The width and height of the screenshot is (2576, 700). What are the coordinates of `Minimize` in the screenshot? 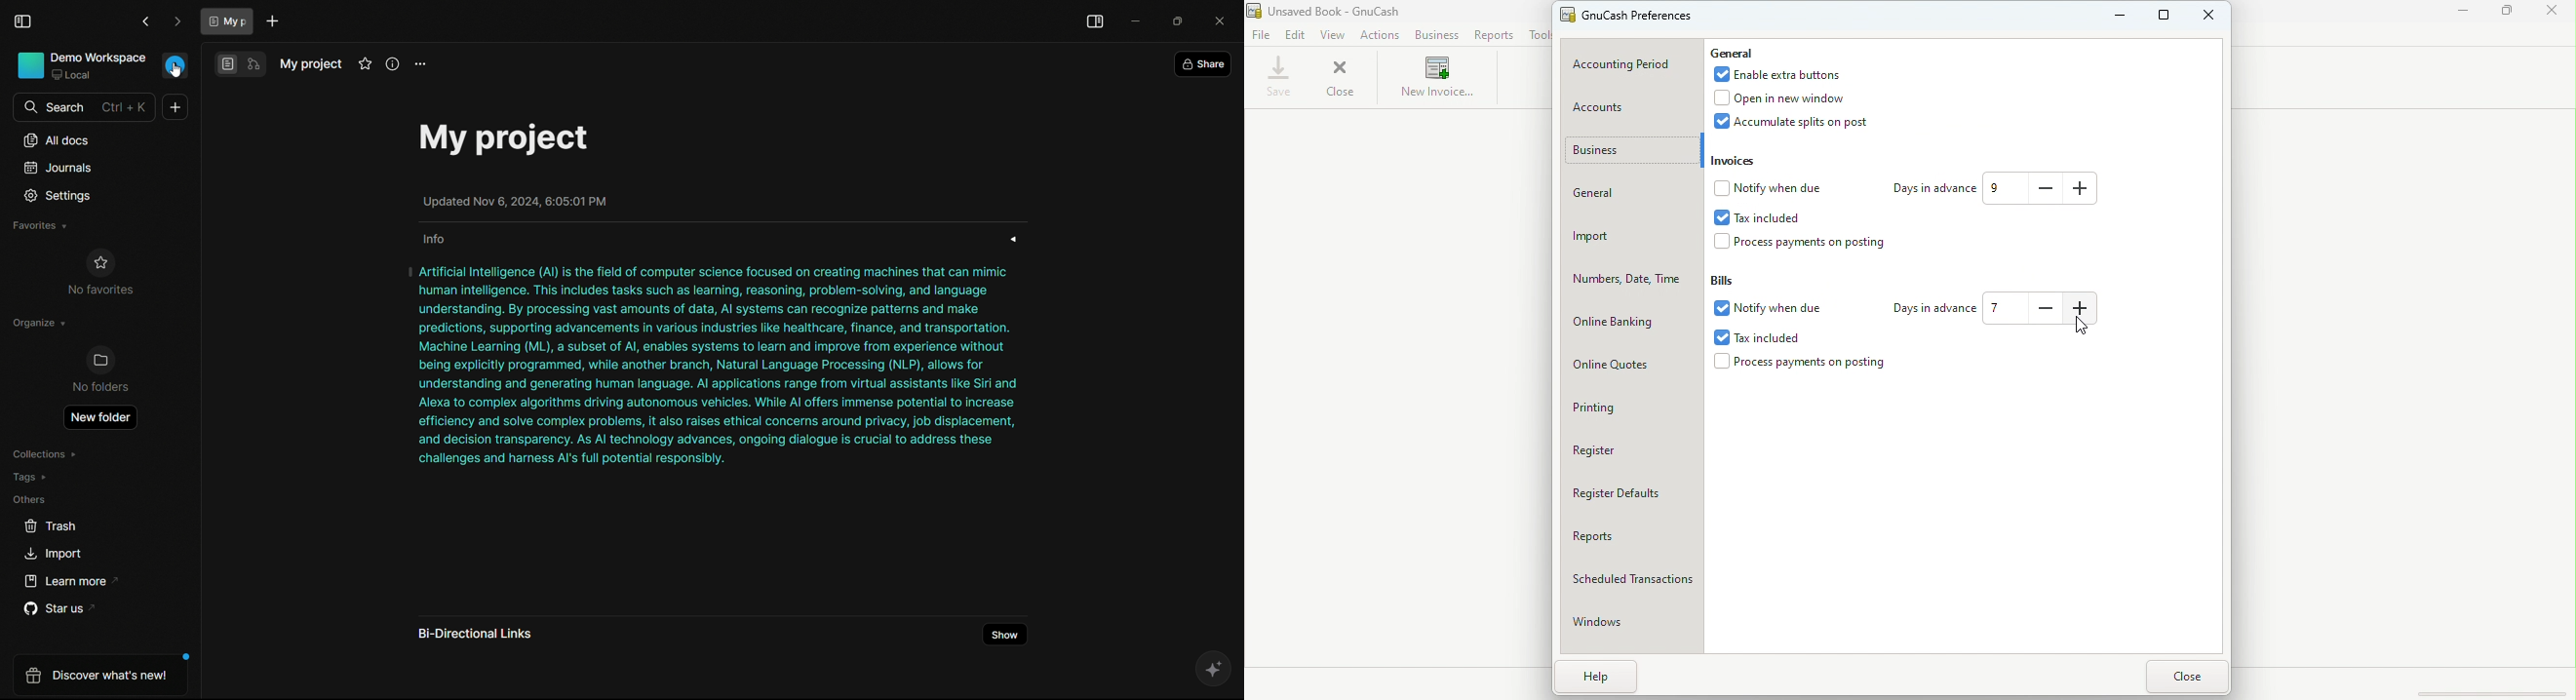 It's located at (2463, 12).